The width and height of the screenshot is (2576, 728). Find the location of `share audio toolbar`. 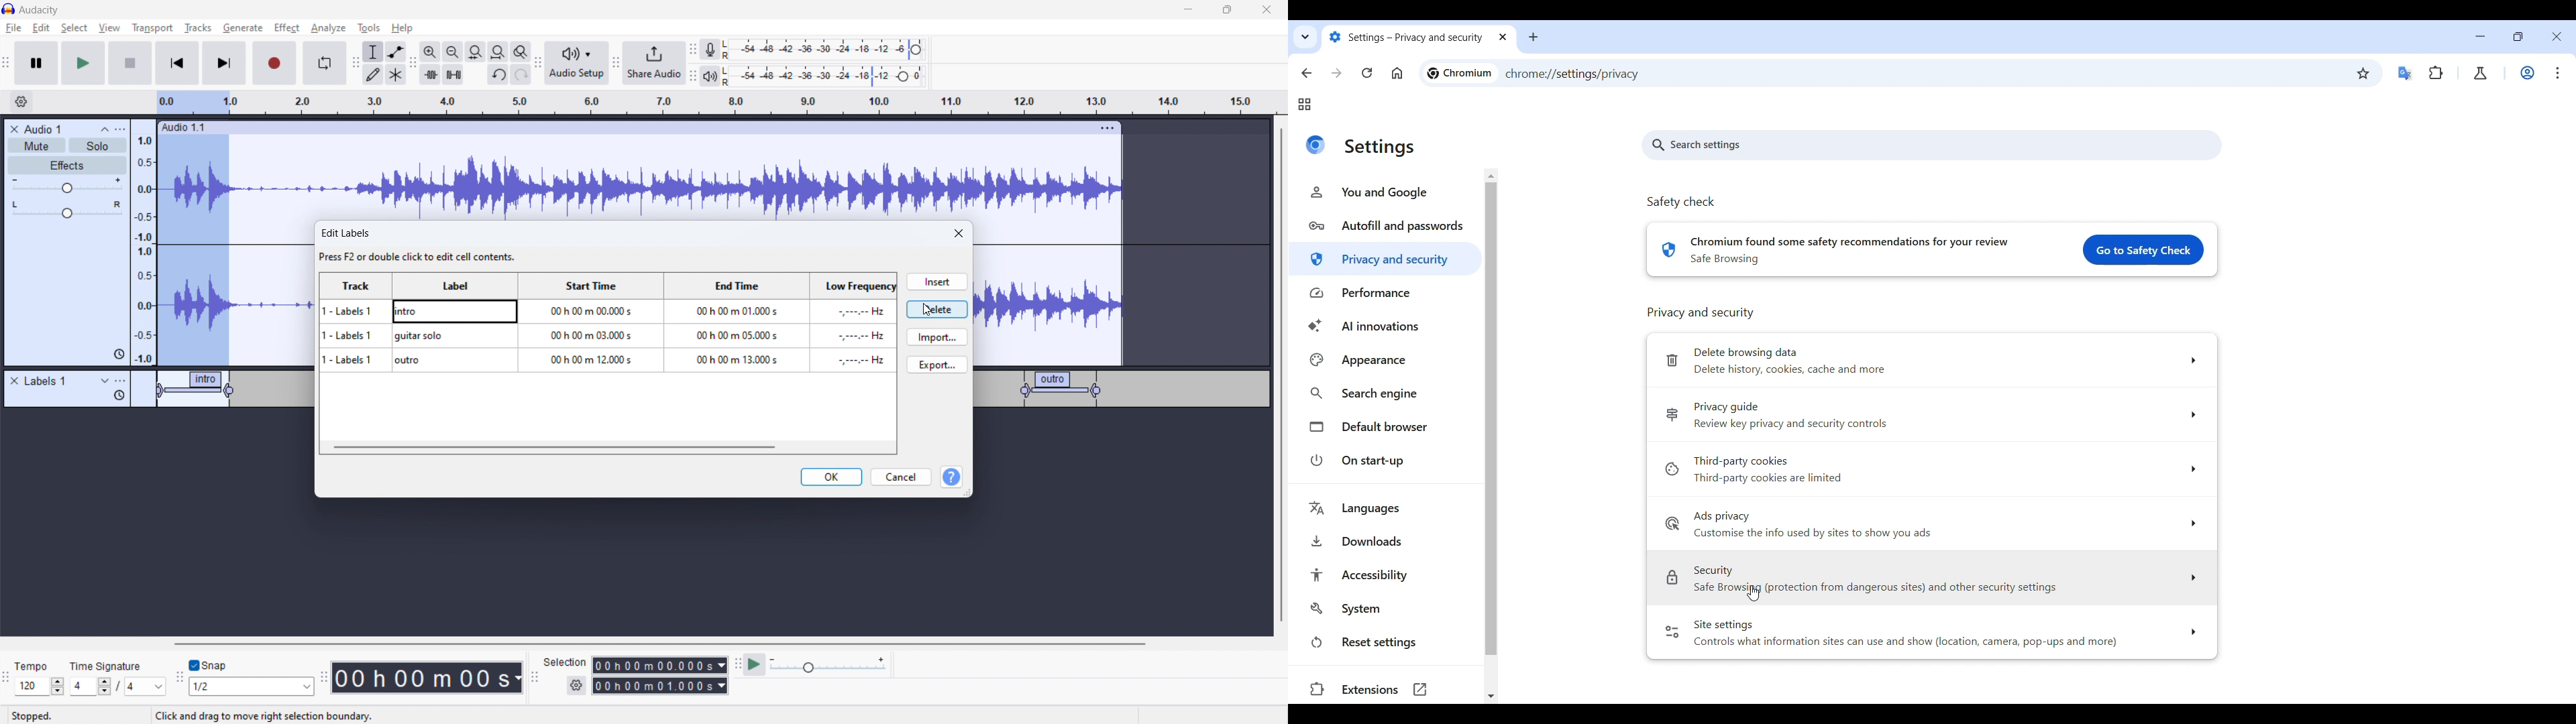

share audio toolbar is located at coordinates (616, 64).